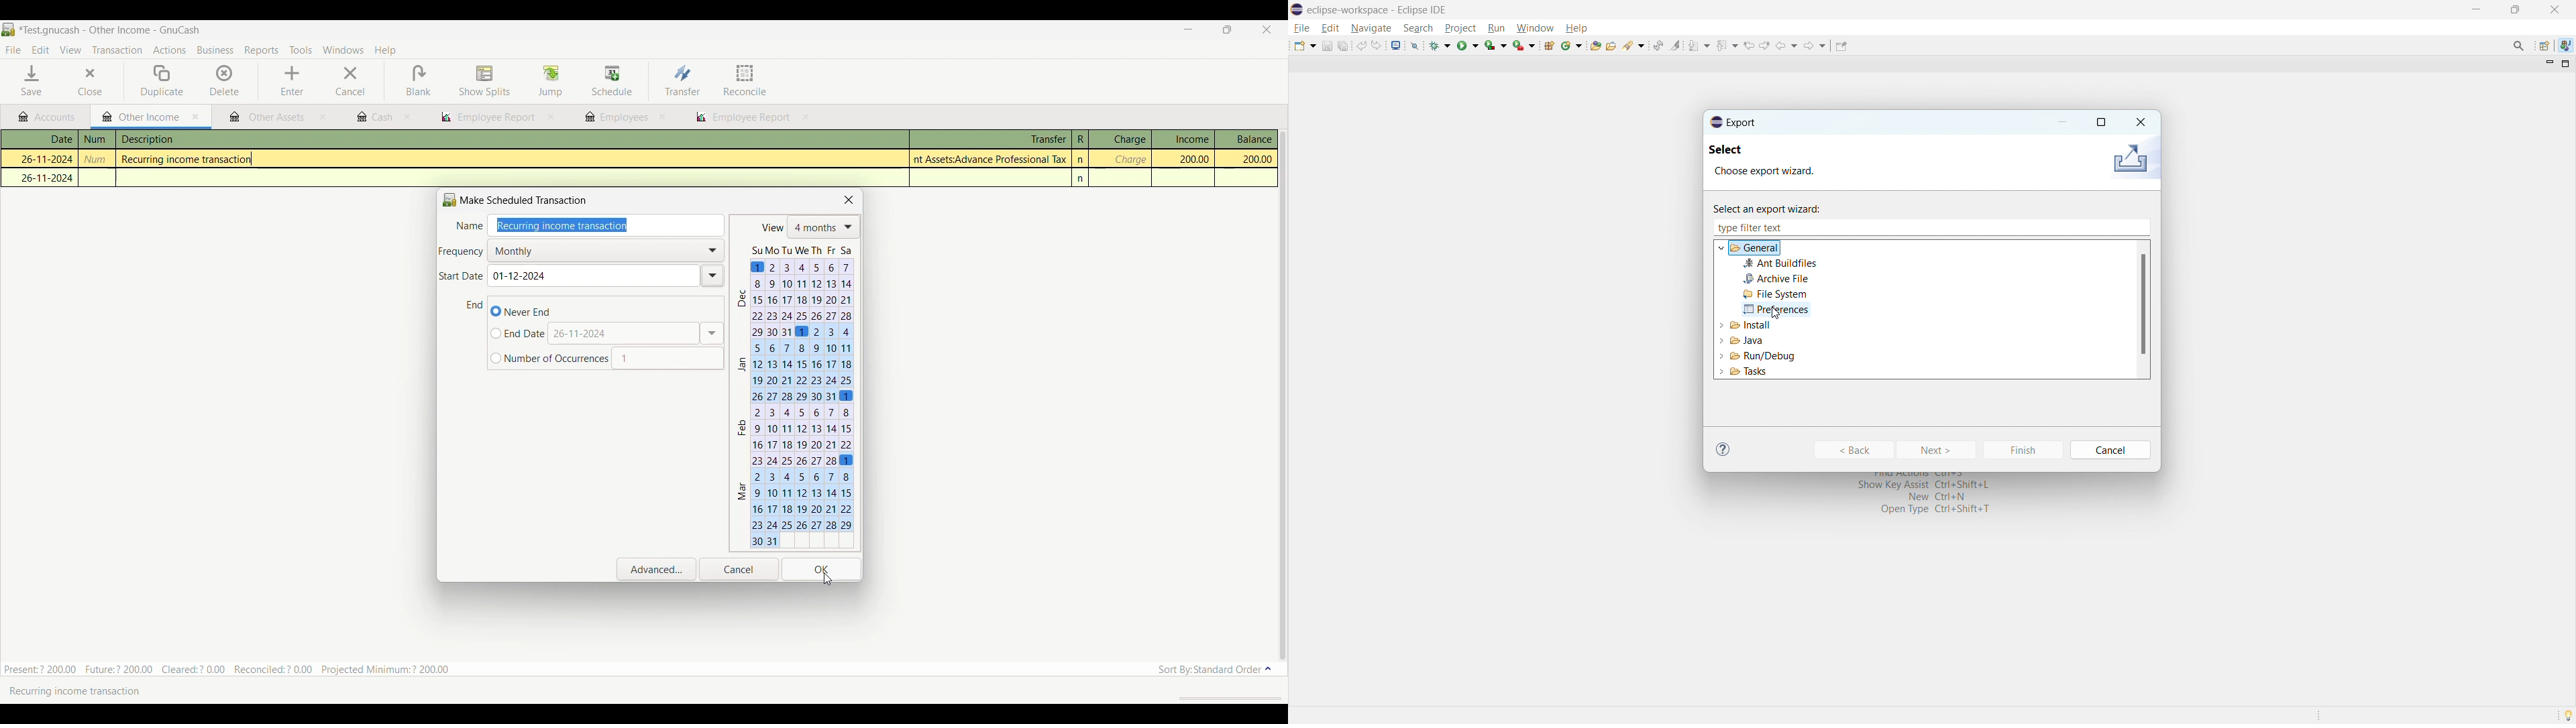  Describe the element at coordinates (343, 50) in the screenshot. I see `Windows menu` at that location.